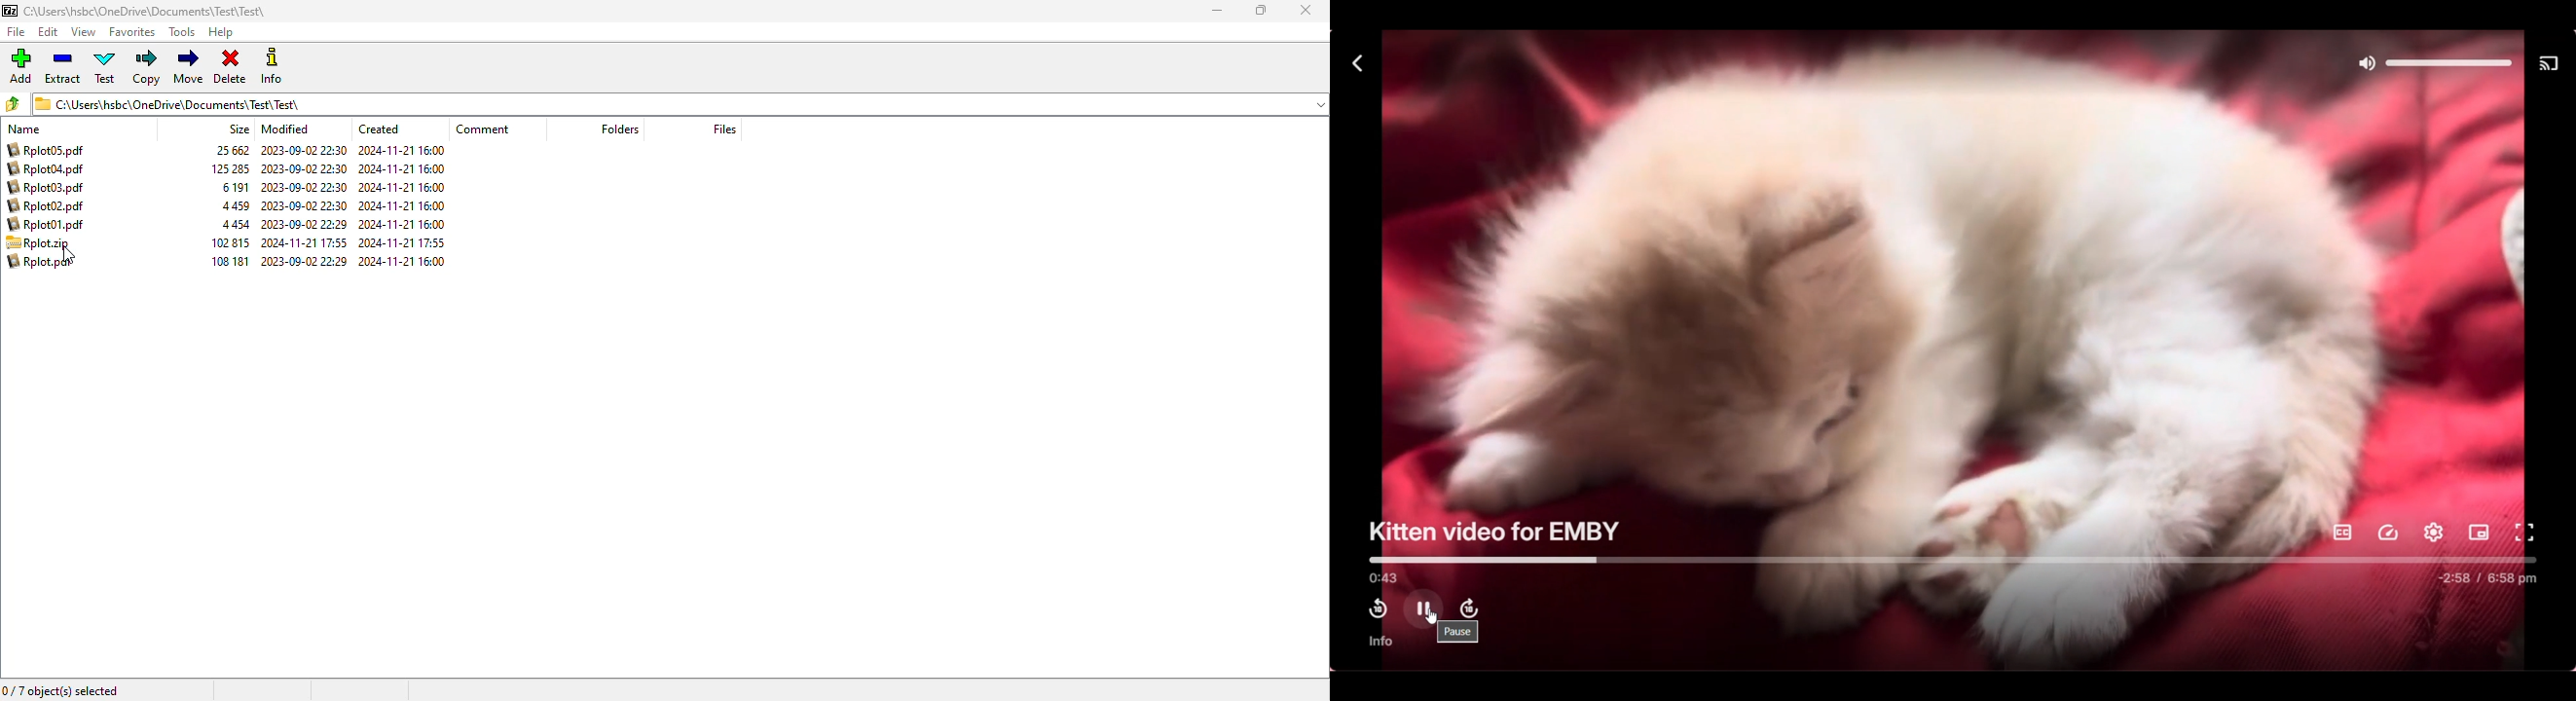 This screenshot has width=2576, height=728. I want to click on 2023-09-02 22:30, so click(304, 169).